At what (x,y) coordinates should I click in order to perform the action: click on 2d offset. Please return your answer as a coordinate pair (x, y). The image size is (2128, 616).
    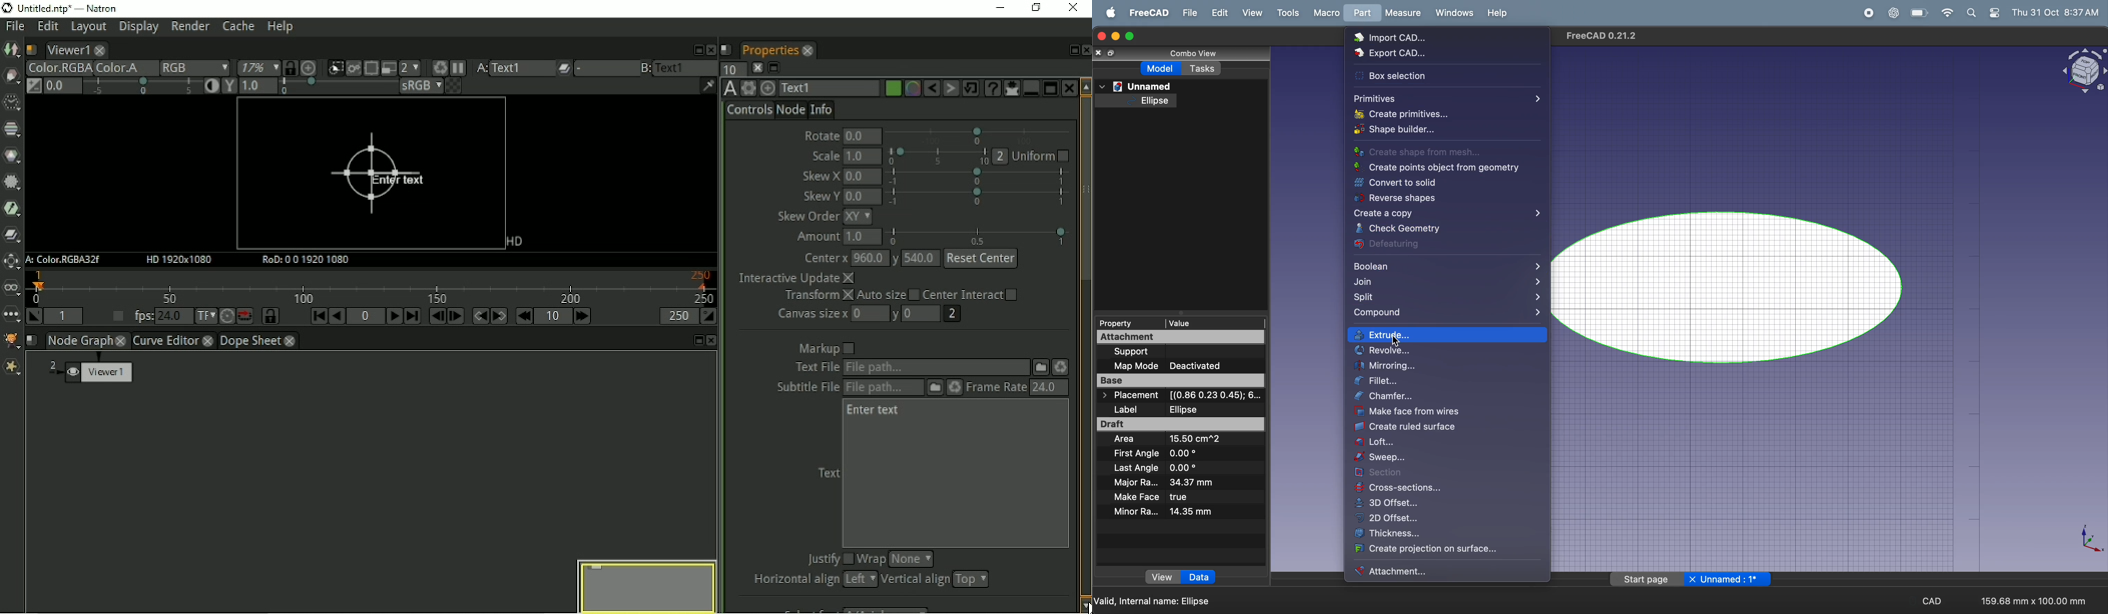
    Looking at the image, I should click on (1393, 518).